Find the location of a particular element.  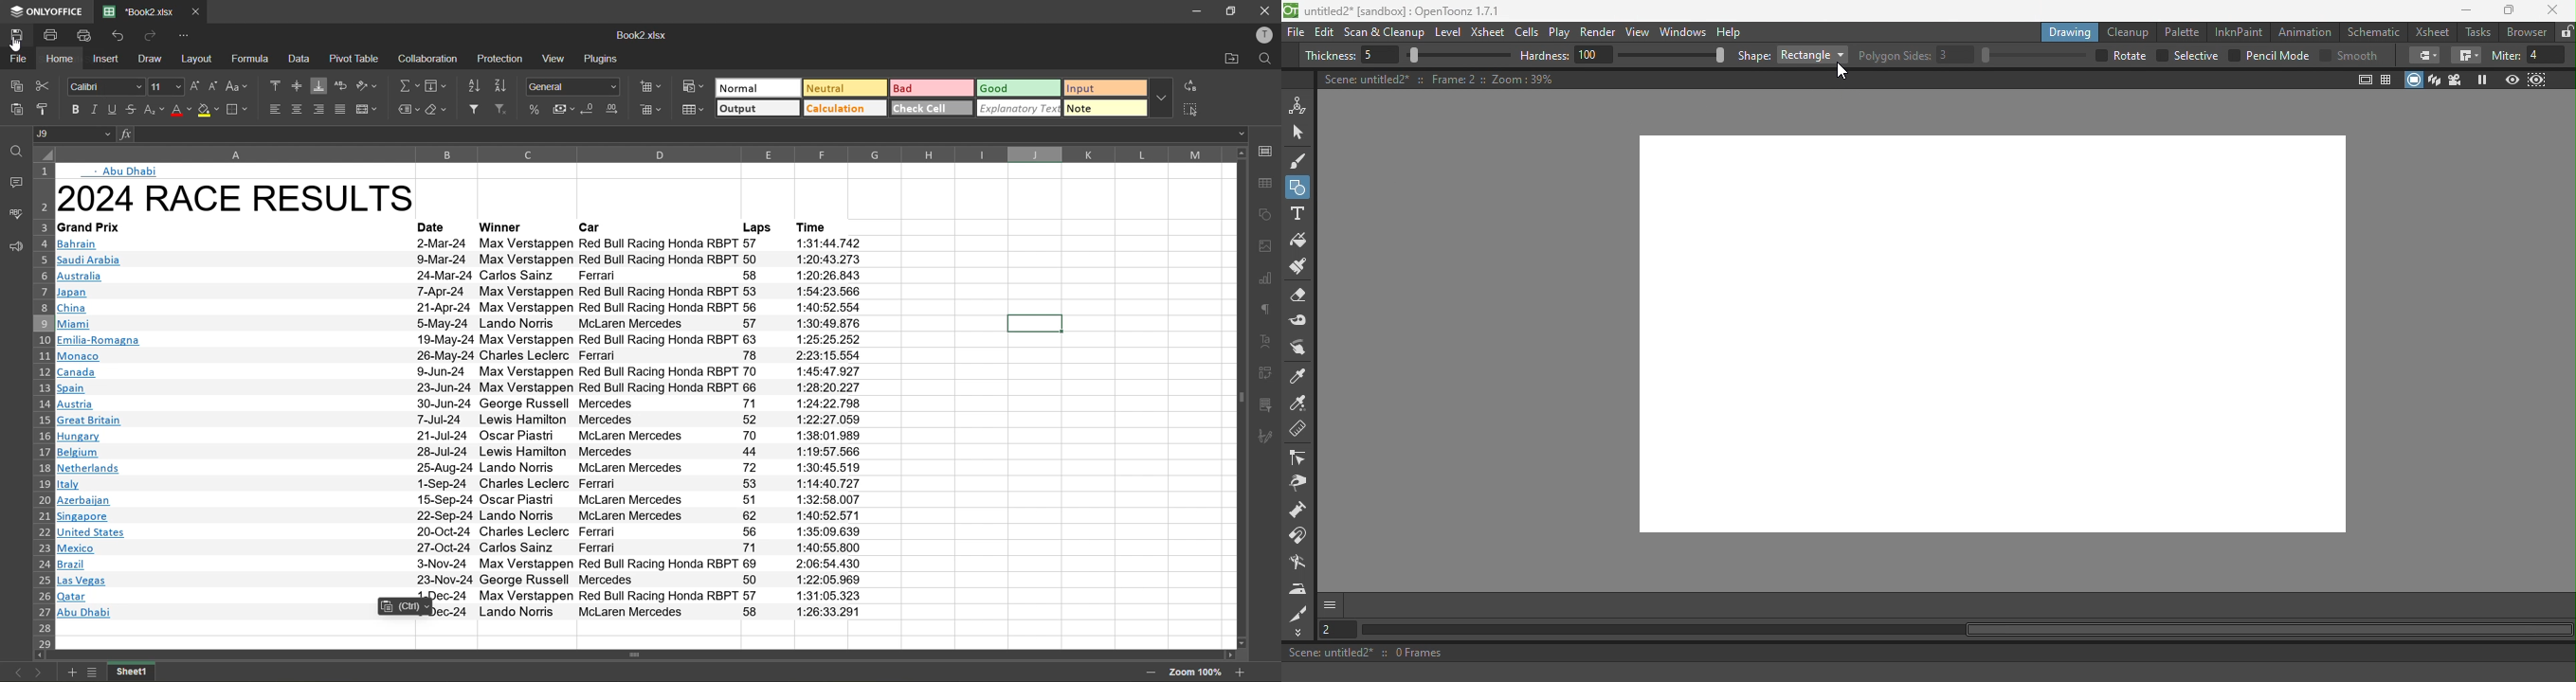

text info is located at coordinates (468, 243).